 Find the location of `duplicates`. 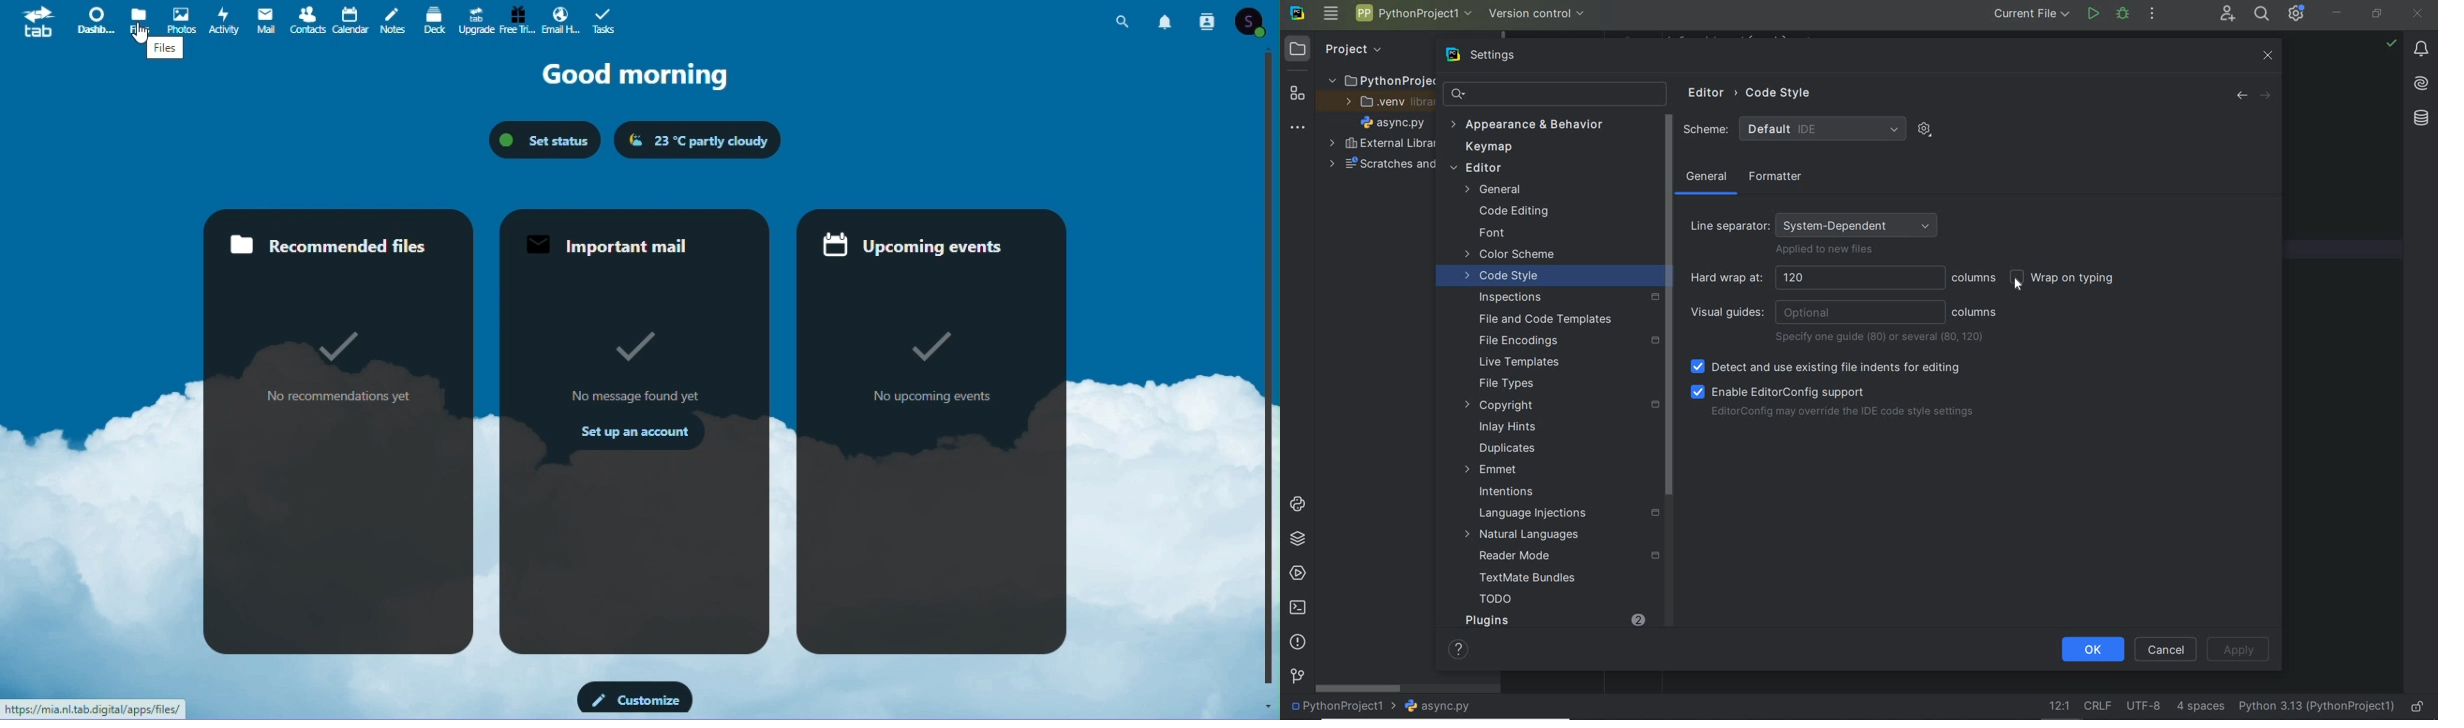

duplicates is located at coordinates (1508, 448).